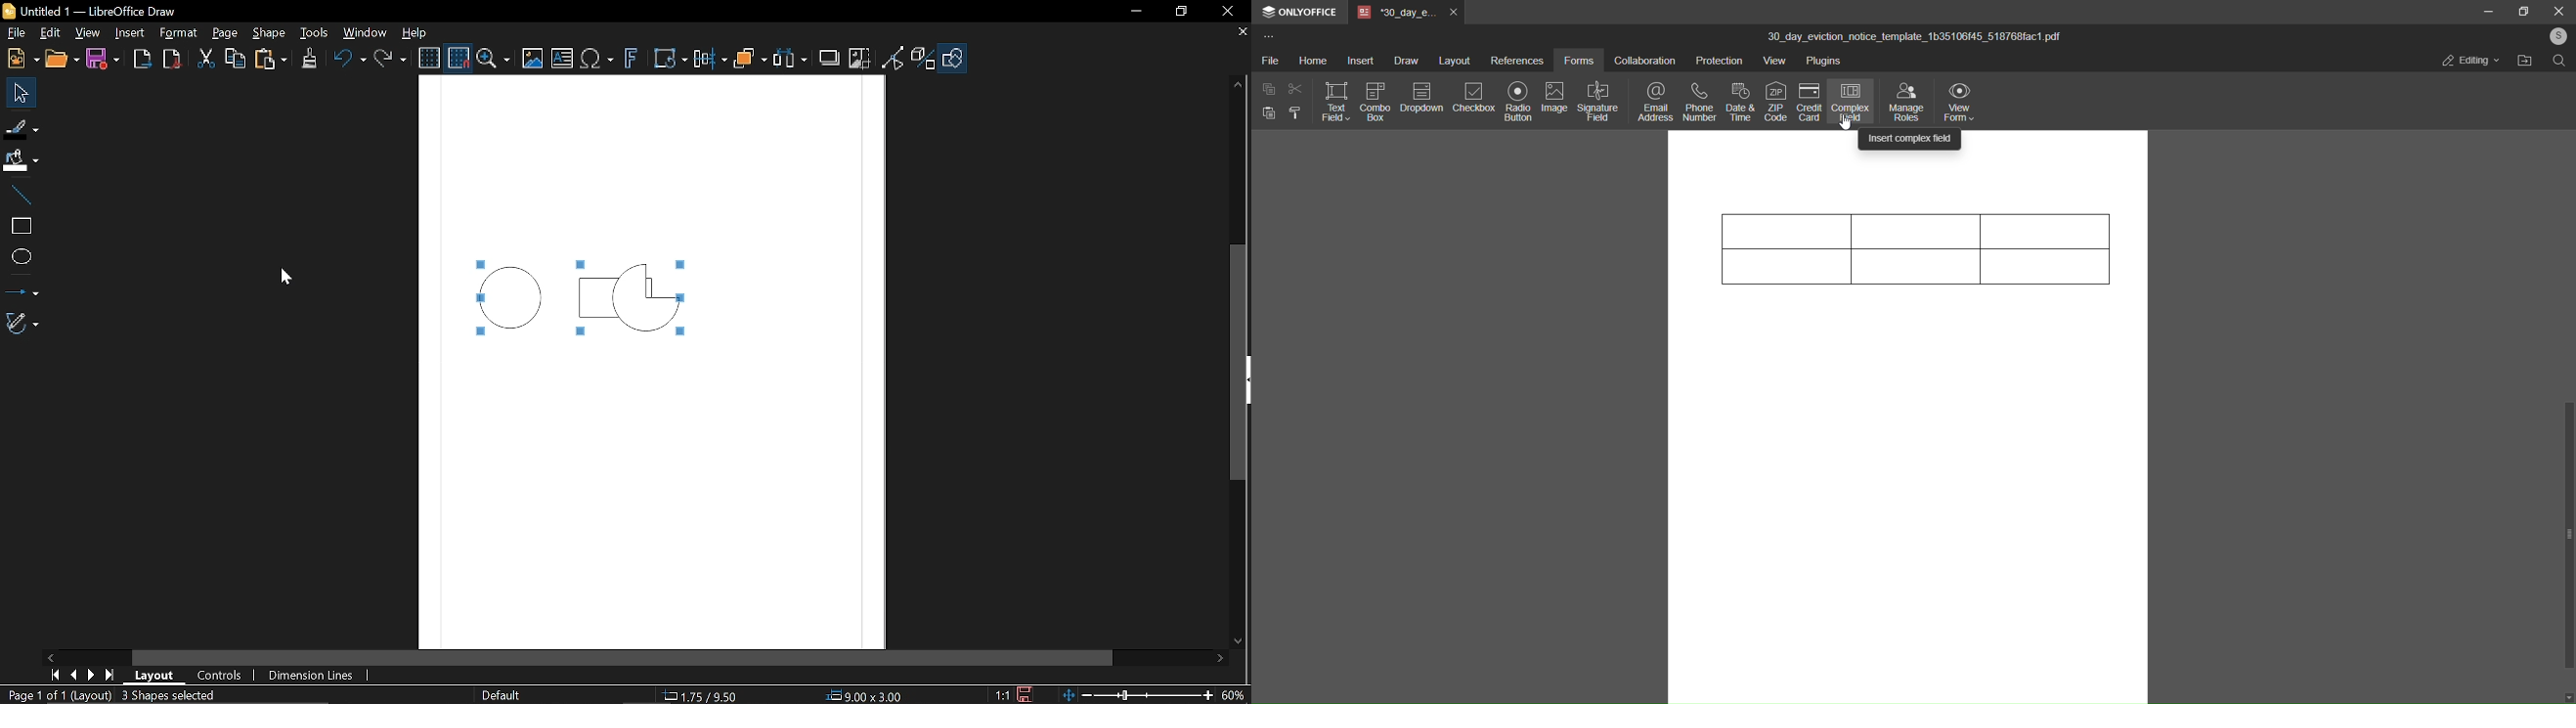  Describe the element at coordinates (315, 33) in the screenshot. I see `Tools` at that location.